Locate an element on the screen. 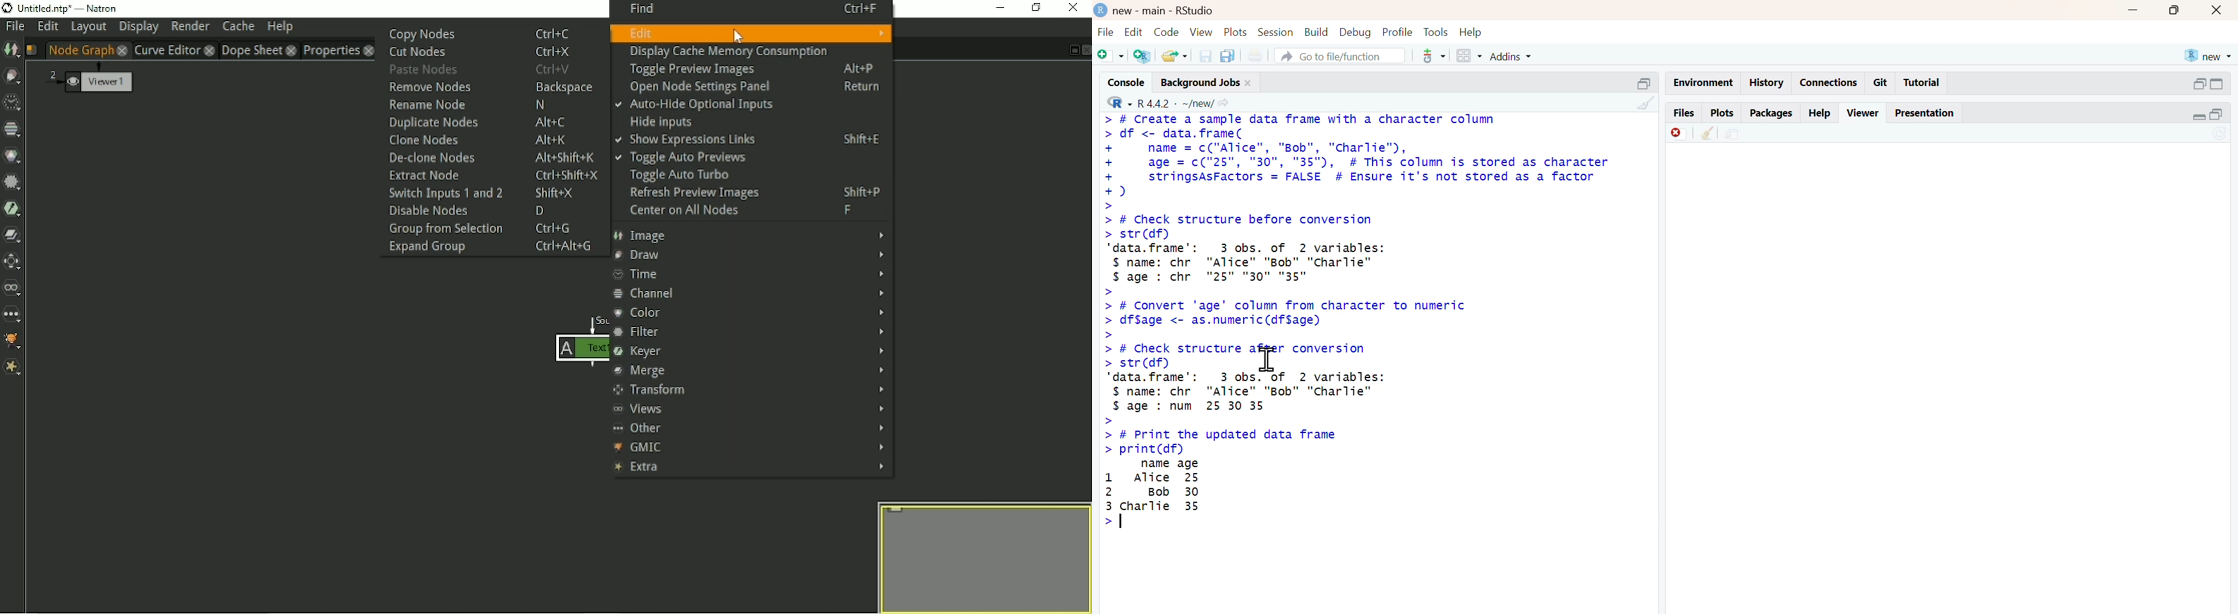  go to file/function is located at coordinates (1339, 56).